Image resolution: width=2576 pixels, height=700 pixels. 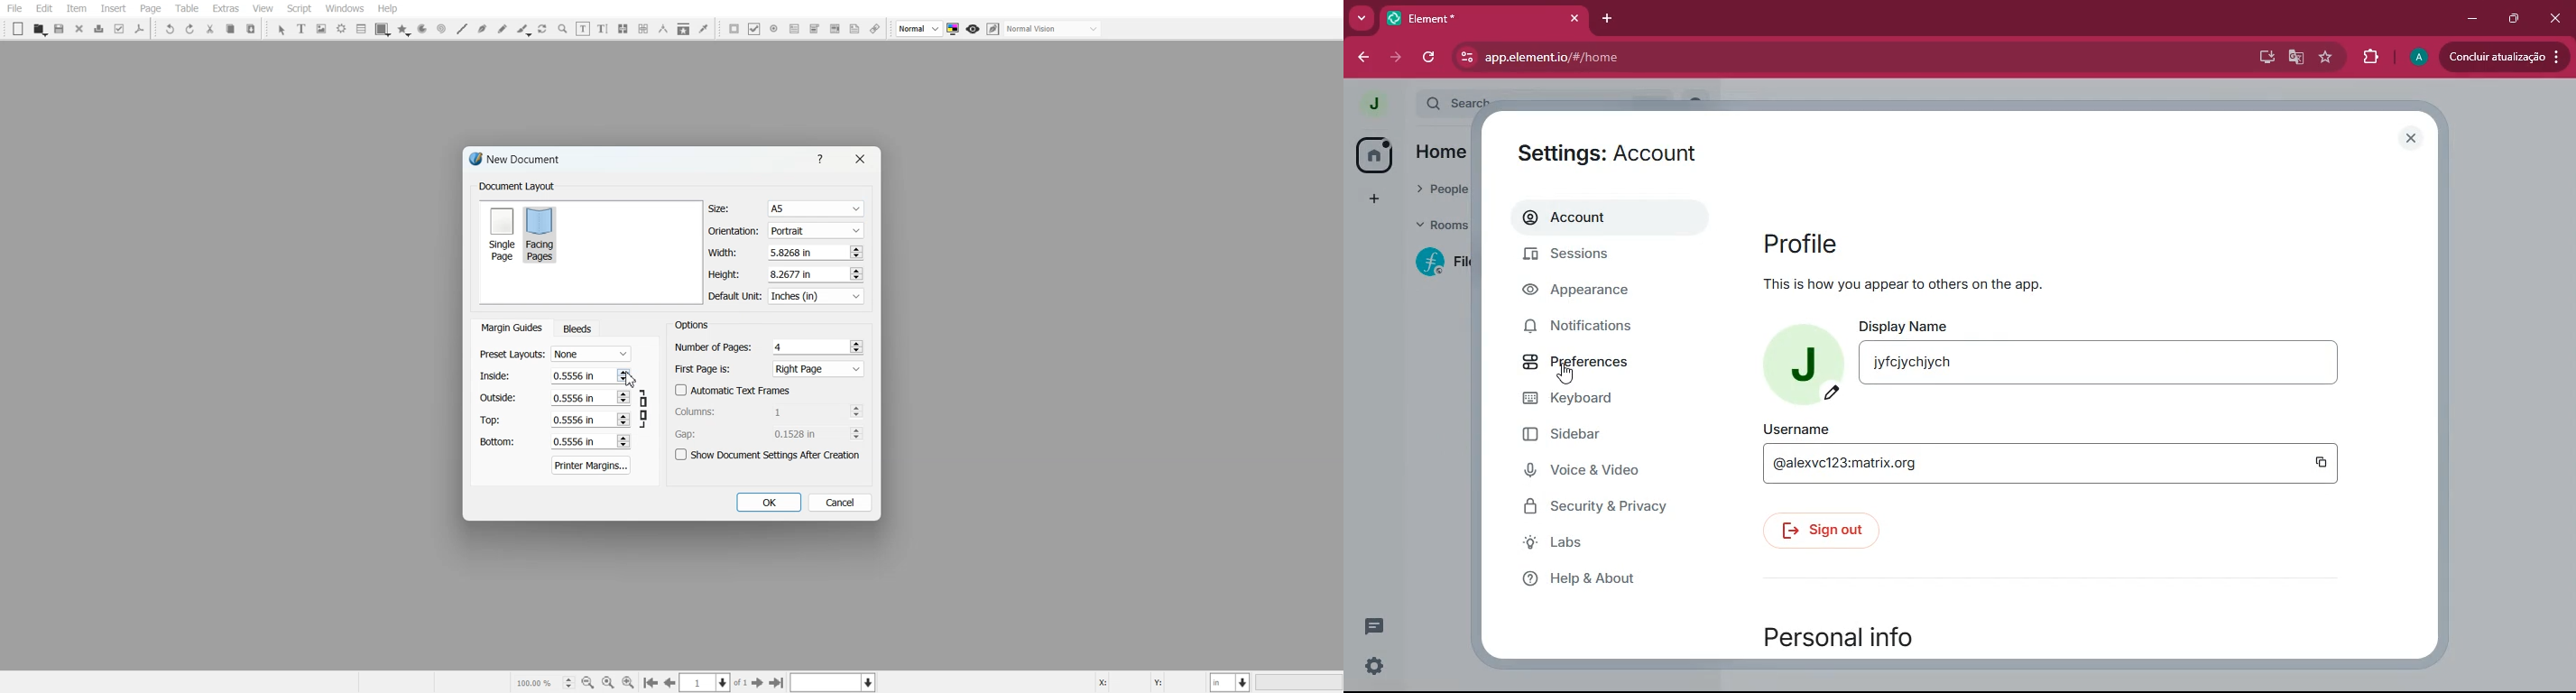 What do you see at coordinates (524, 30) in the screenshot?
I see `Calligraphic line` at bounding box center [524, 30].